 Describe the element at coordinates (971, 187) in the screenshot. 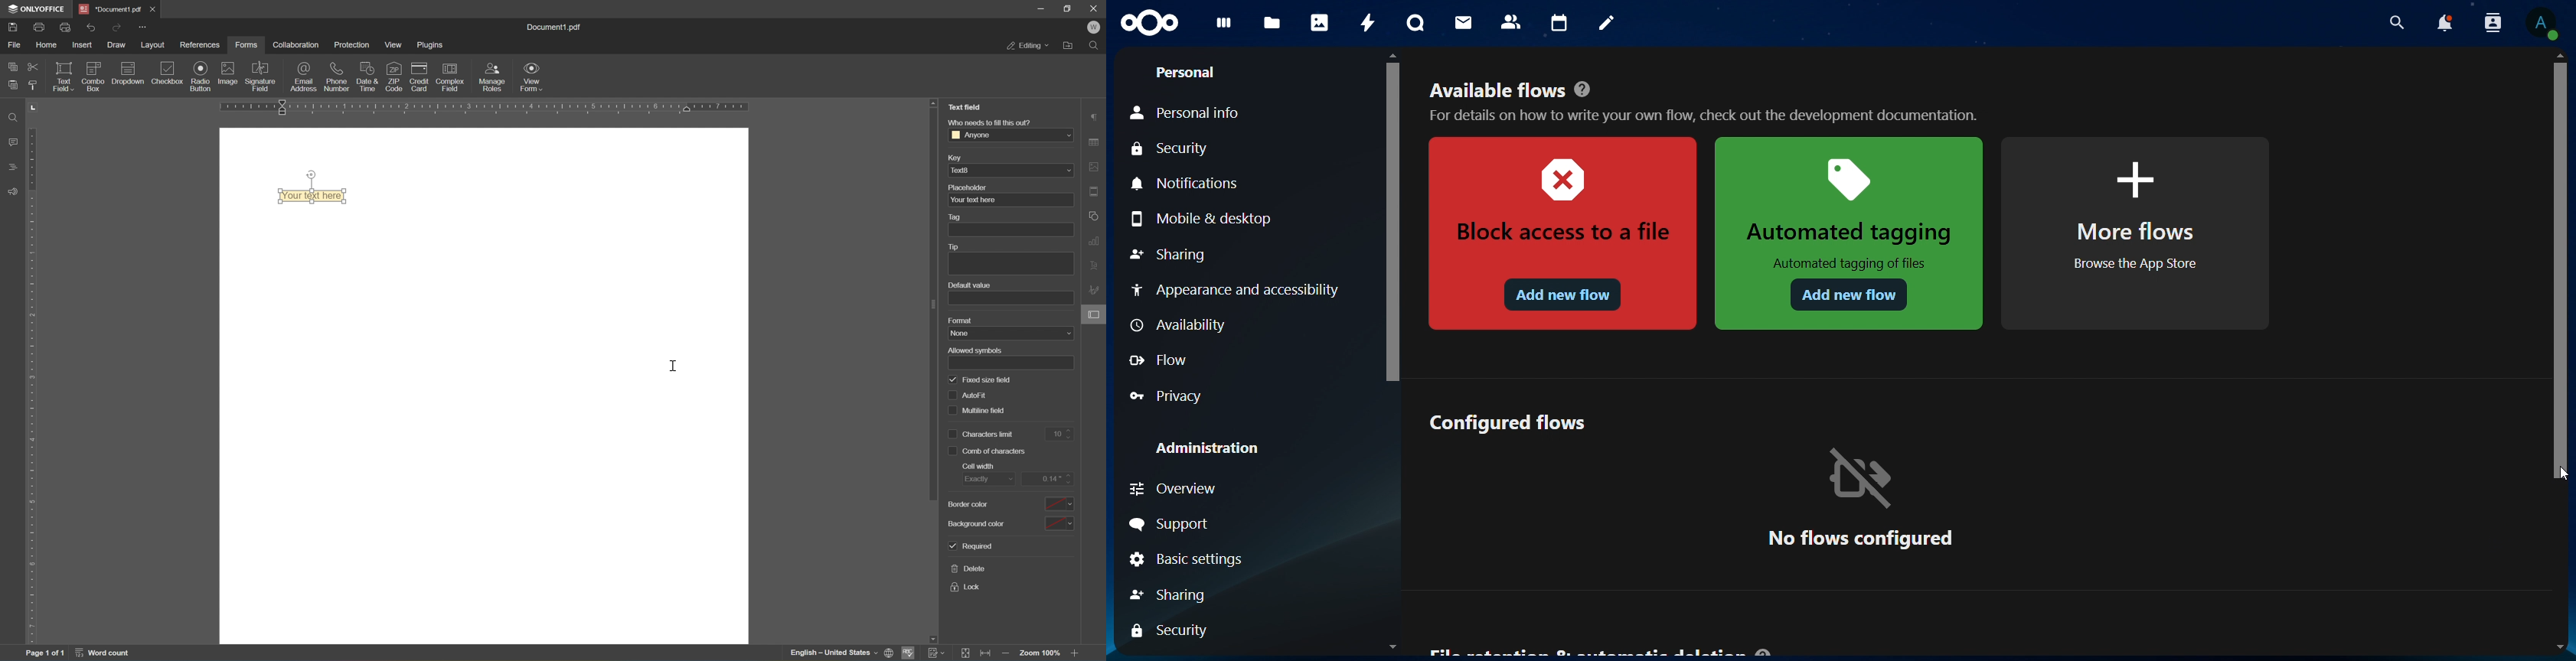

I see `placeholder` at that location.